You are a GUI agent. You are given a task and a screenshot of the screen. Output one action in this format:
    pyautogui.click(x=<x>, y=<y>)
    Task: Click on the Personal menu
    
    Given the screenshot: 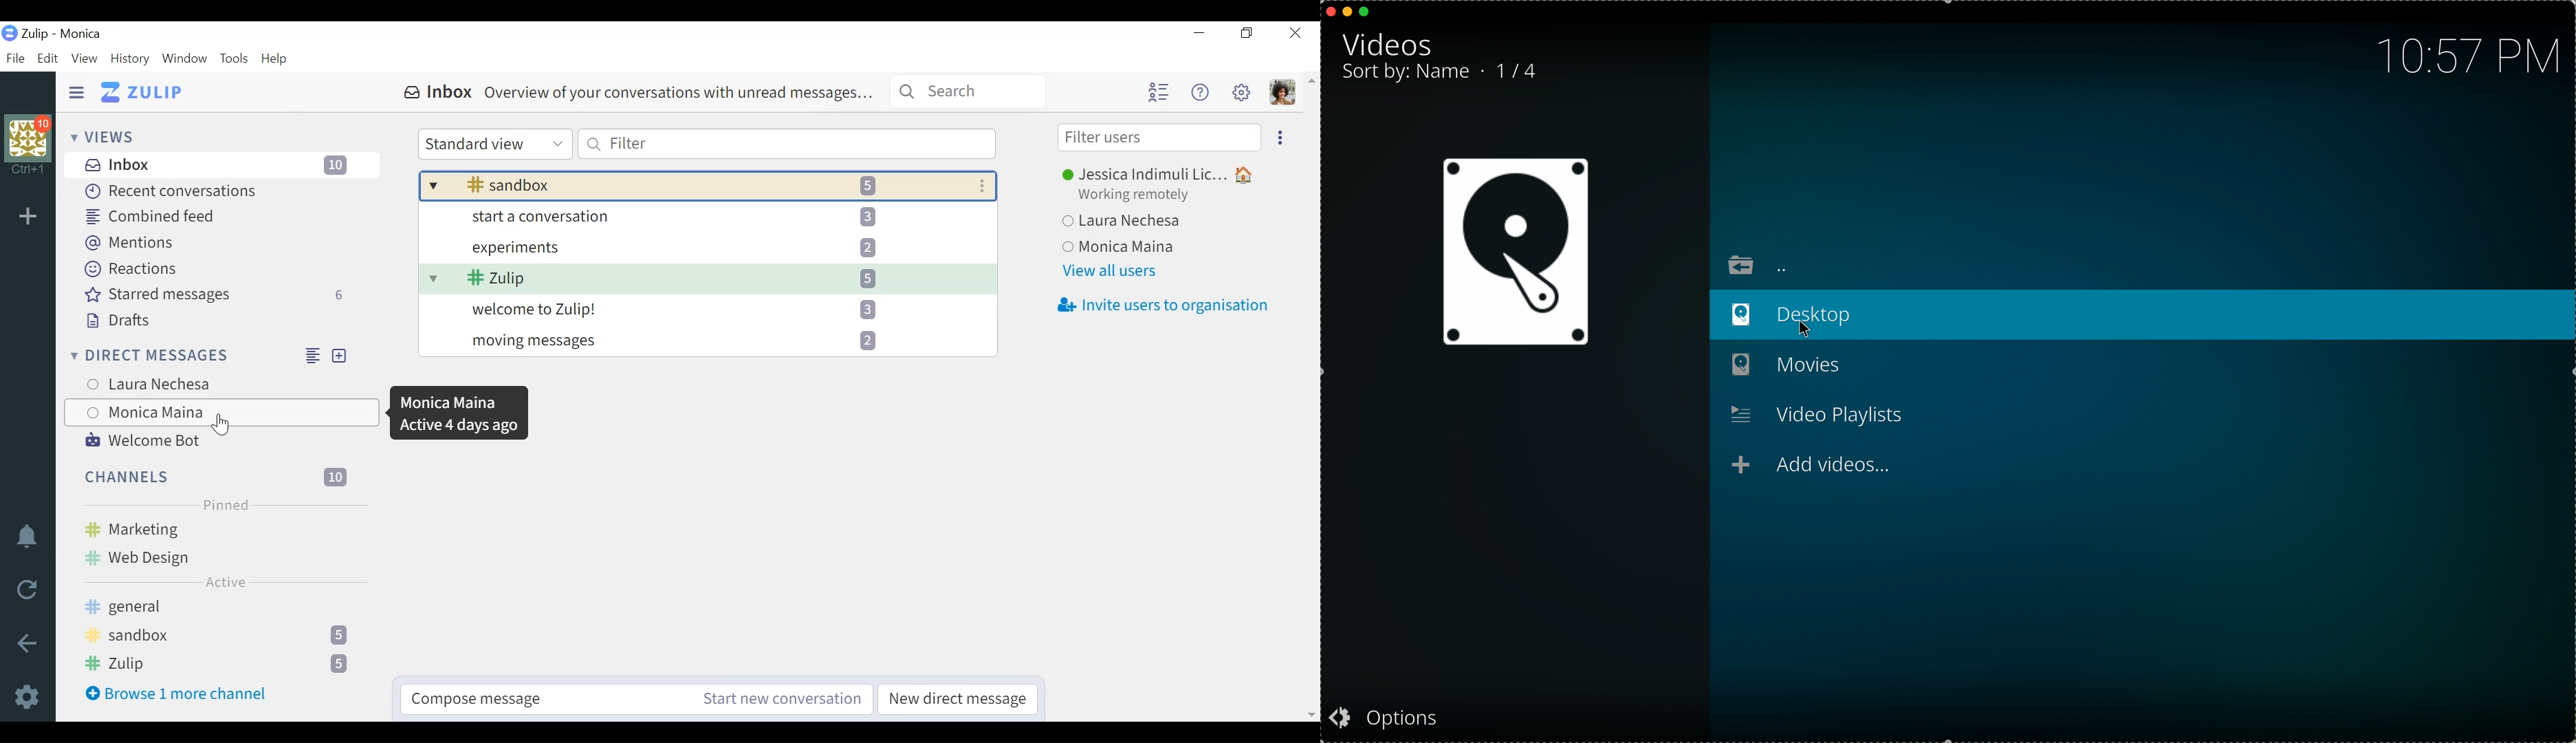 What is the action you would take?
    pyautogui.click(x=1281, y=92)
    